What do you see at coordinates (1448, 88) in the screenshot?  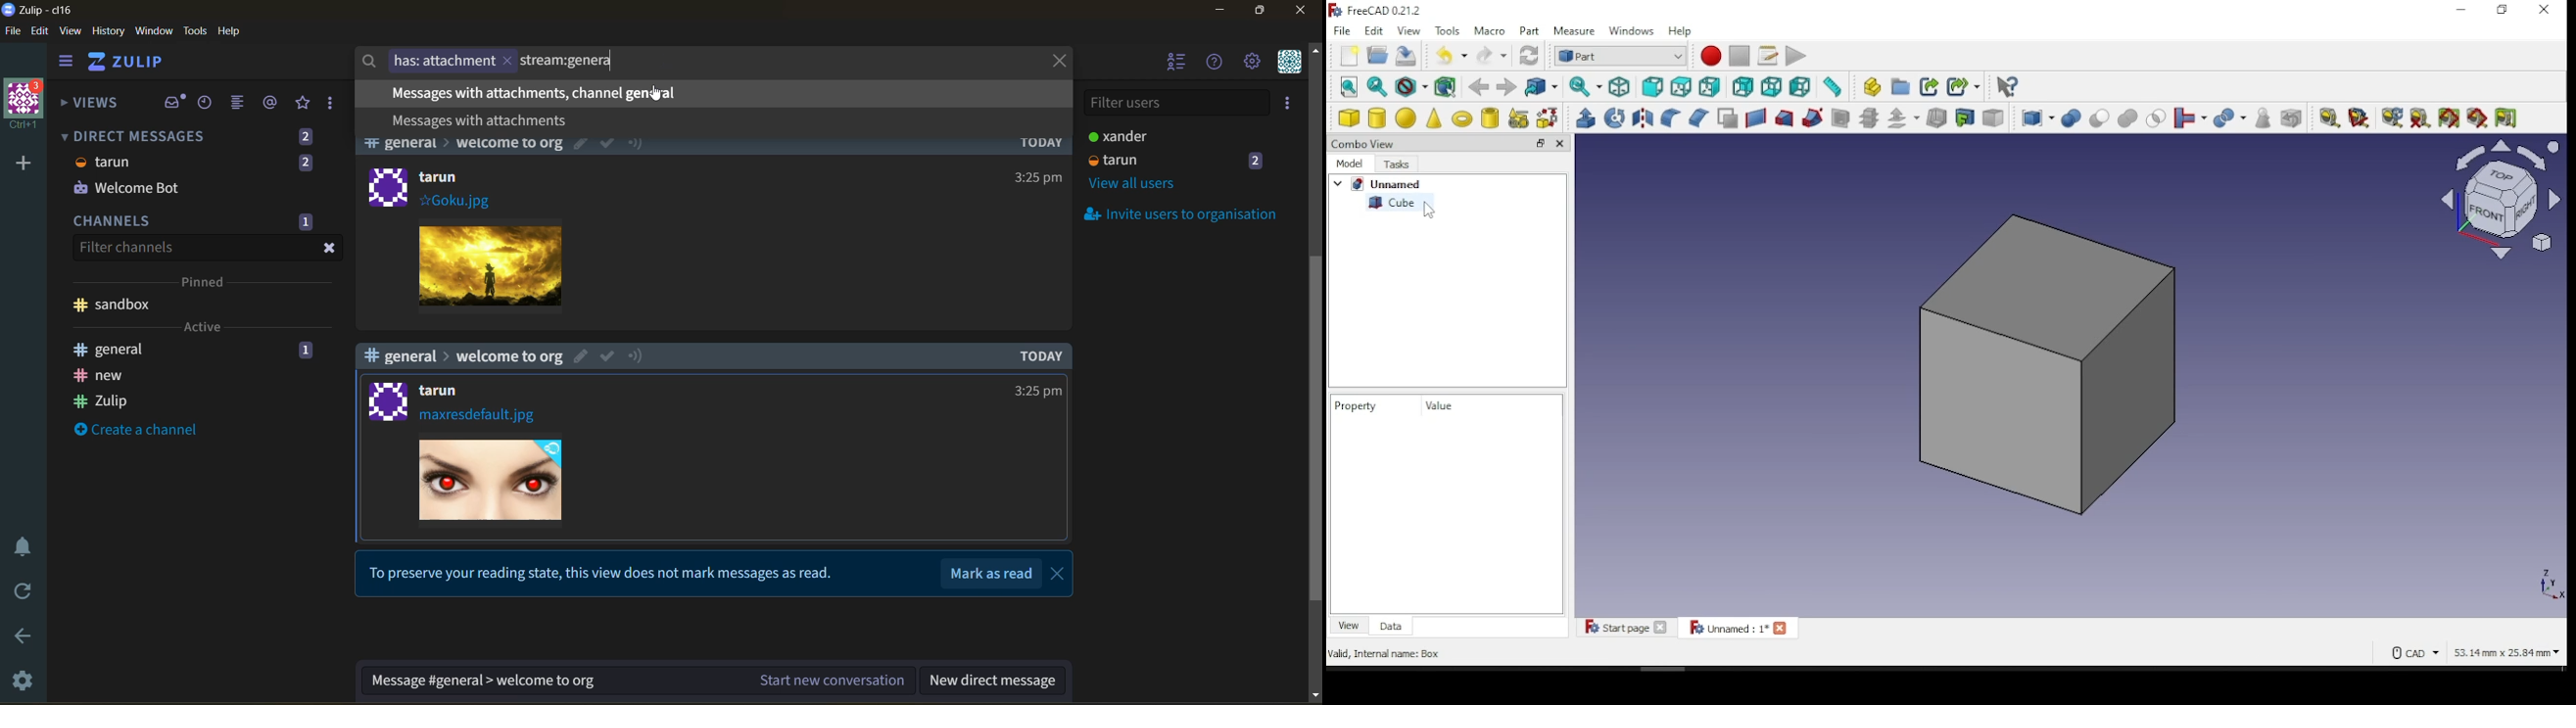 I see `bounding box` at bounding box center [1448, 88].